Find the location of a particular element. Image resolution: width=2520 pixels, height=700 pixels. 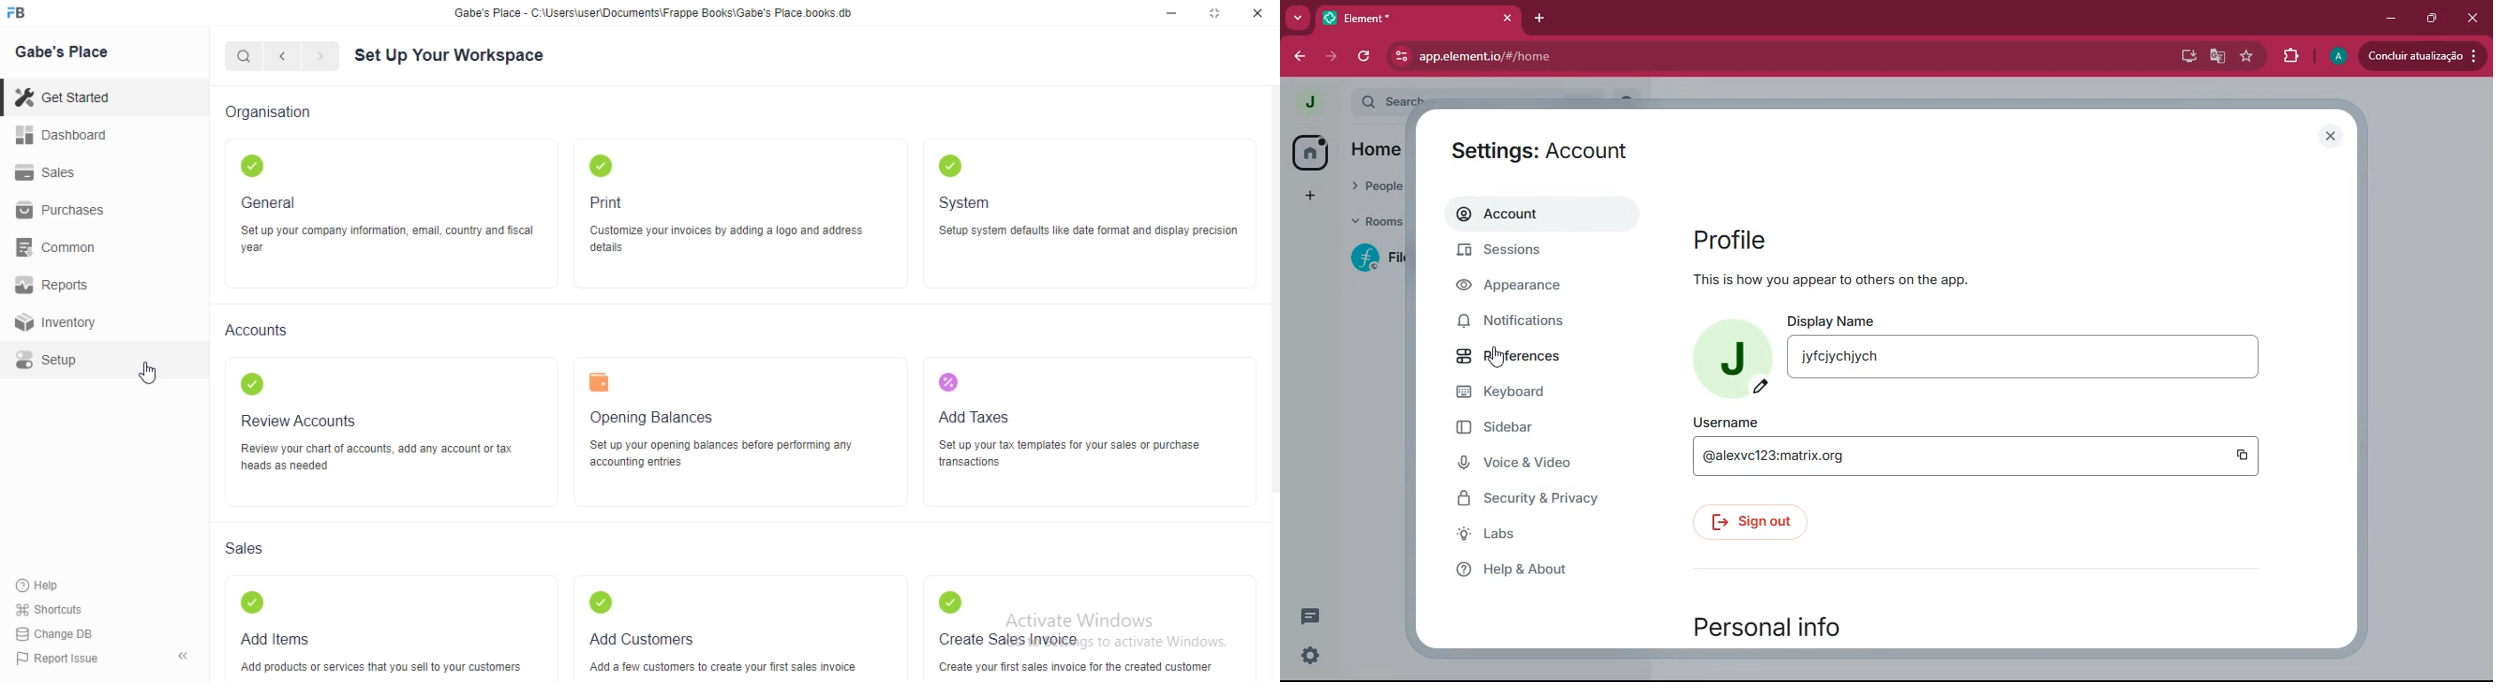

Search is located at coordinates (246, 57).